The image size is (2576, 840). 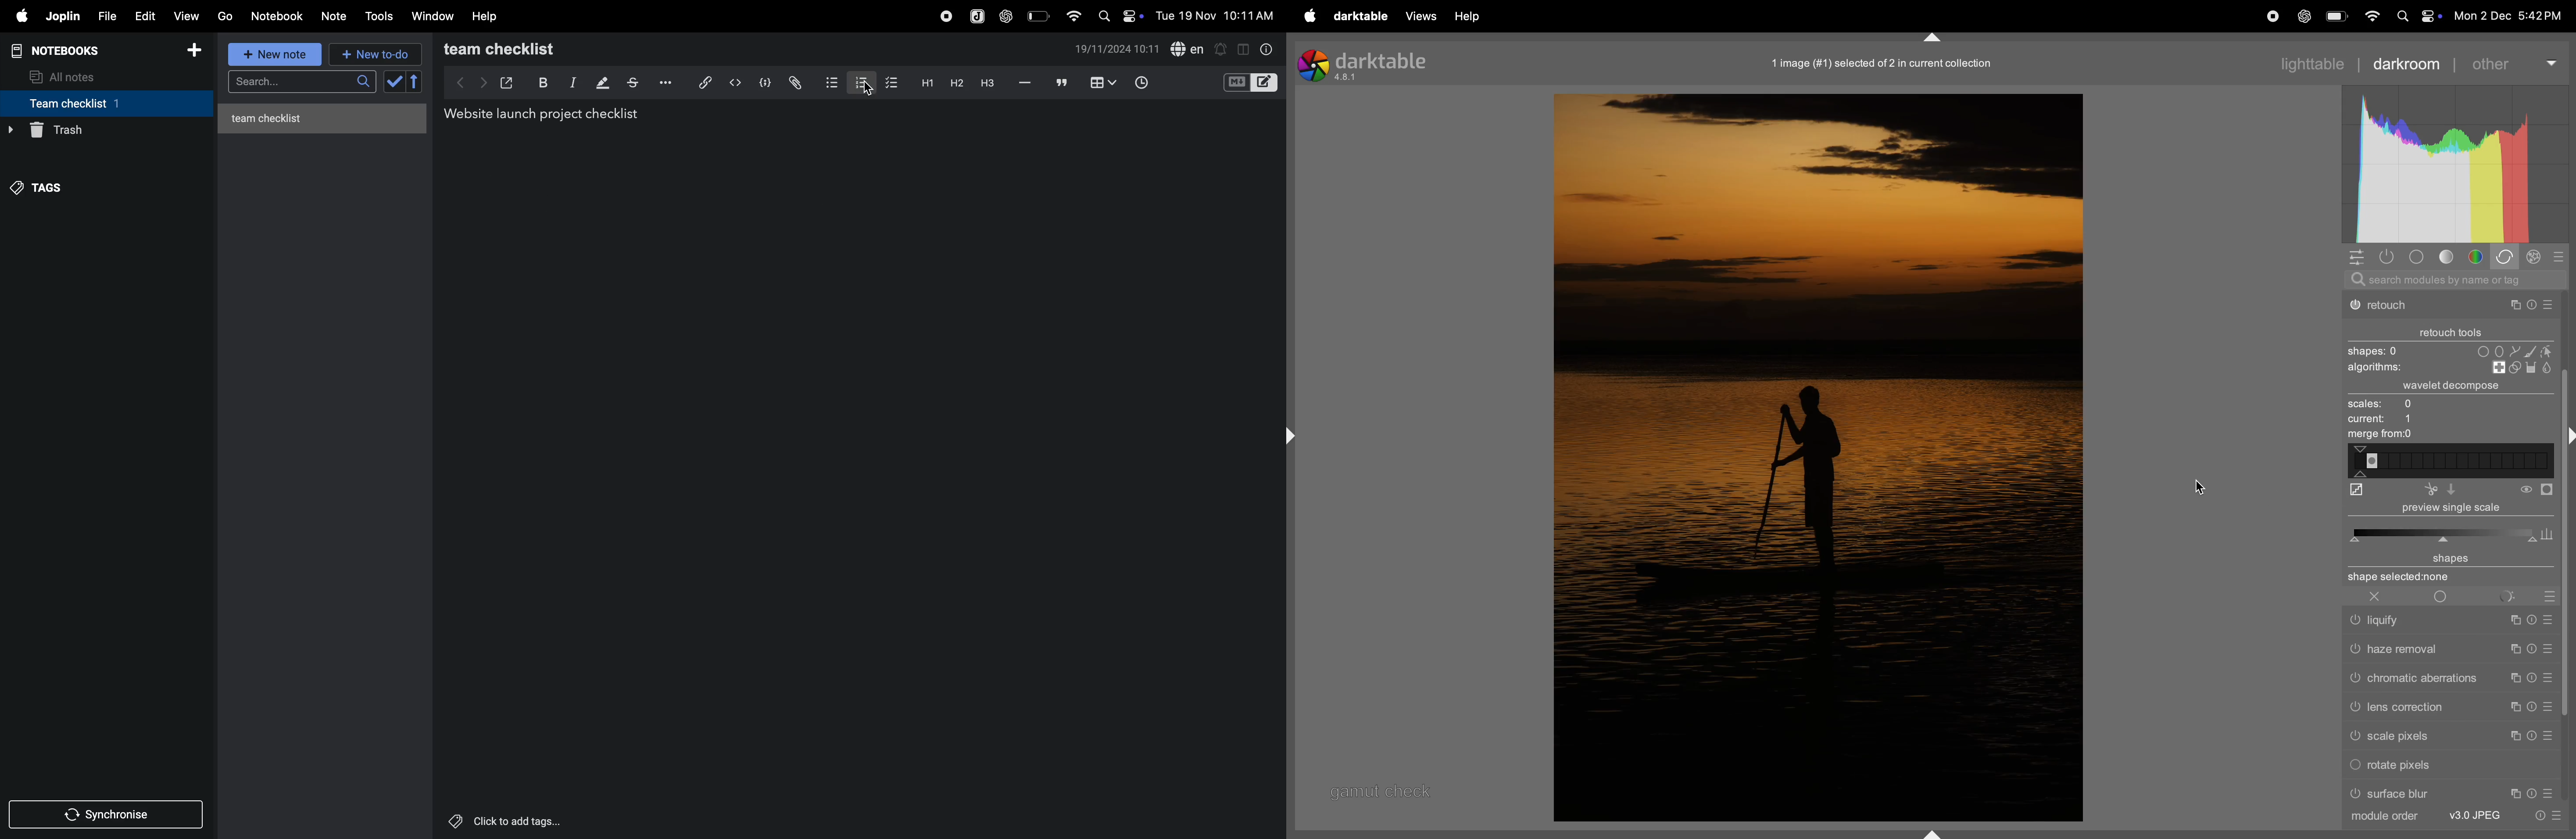 I want to click on image, so click(x=1816, y=457).